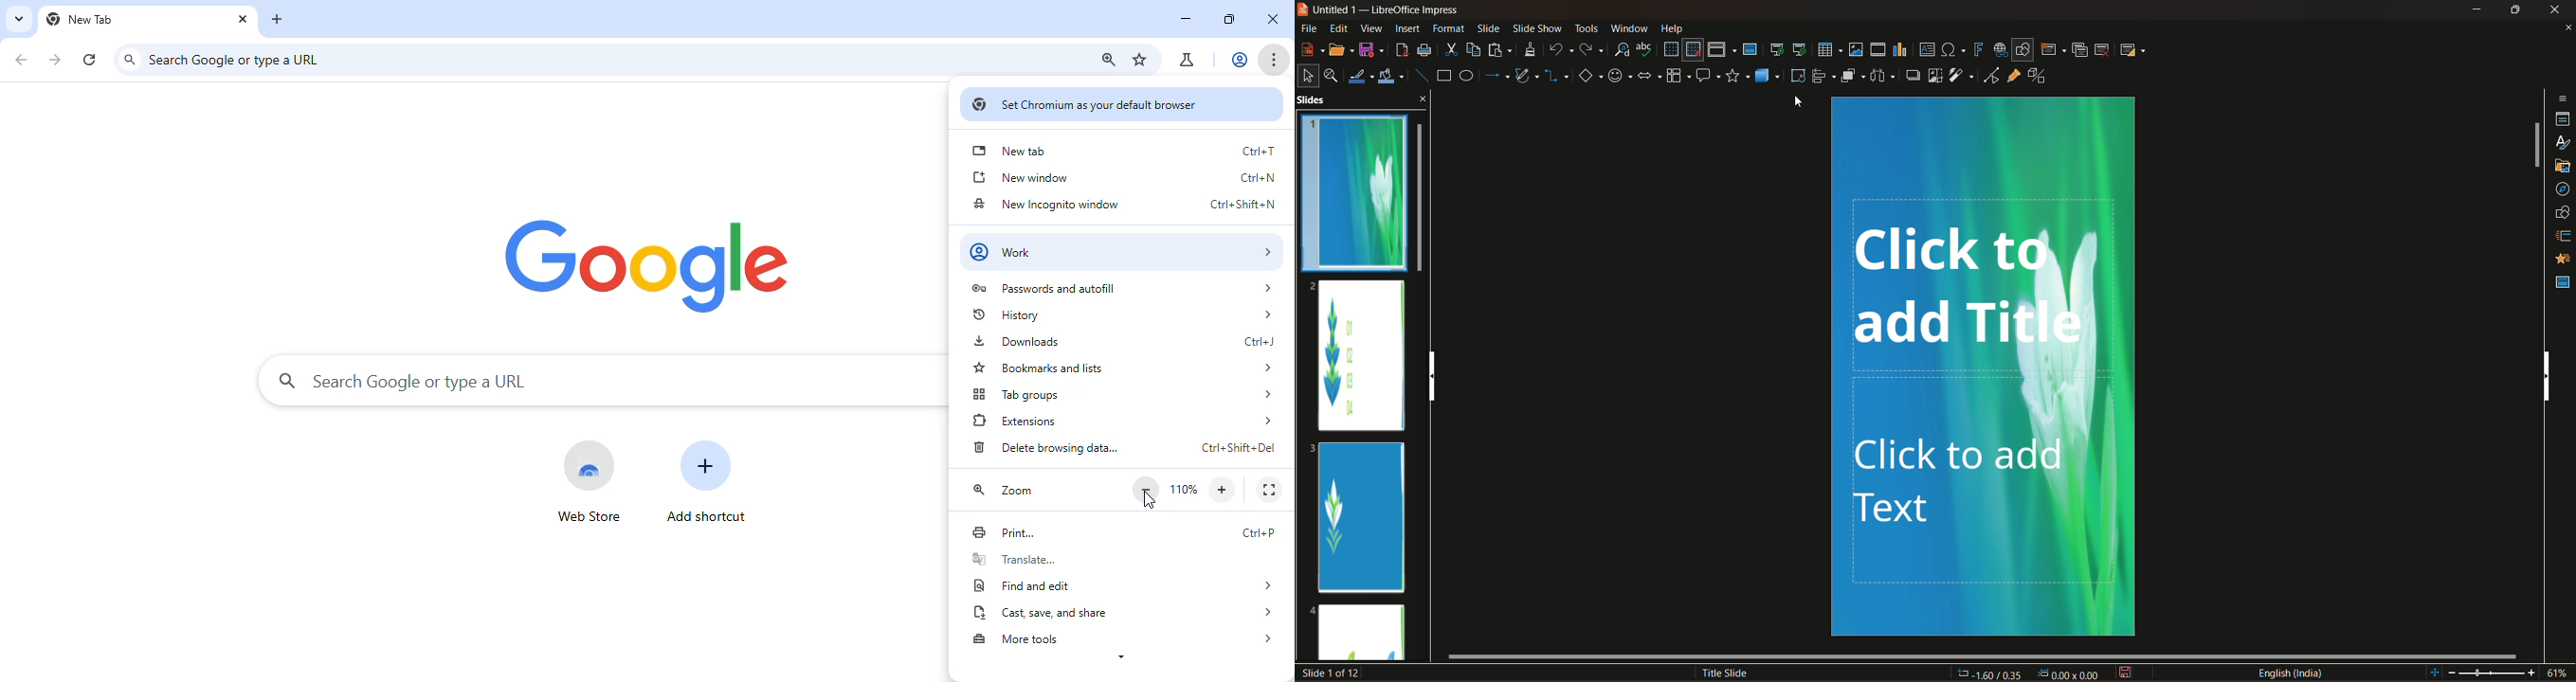 Image resolution: width=2576 pixels, height=700 pixels. Describe the element at coordinates (2555, 10) in the screenshot. I see `close` at that location.